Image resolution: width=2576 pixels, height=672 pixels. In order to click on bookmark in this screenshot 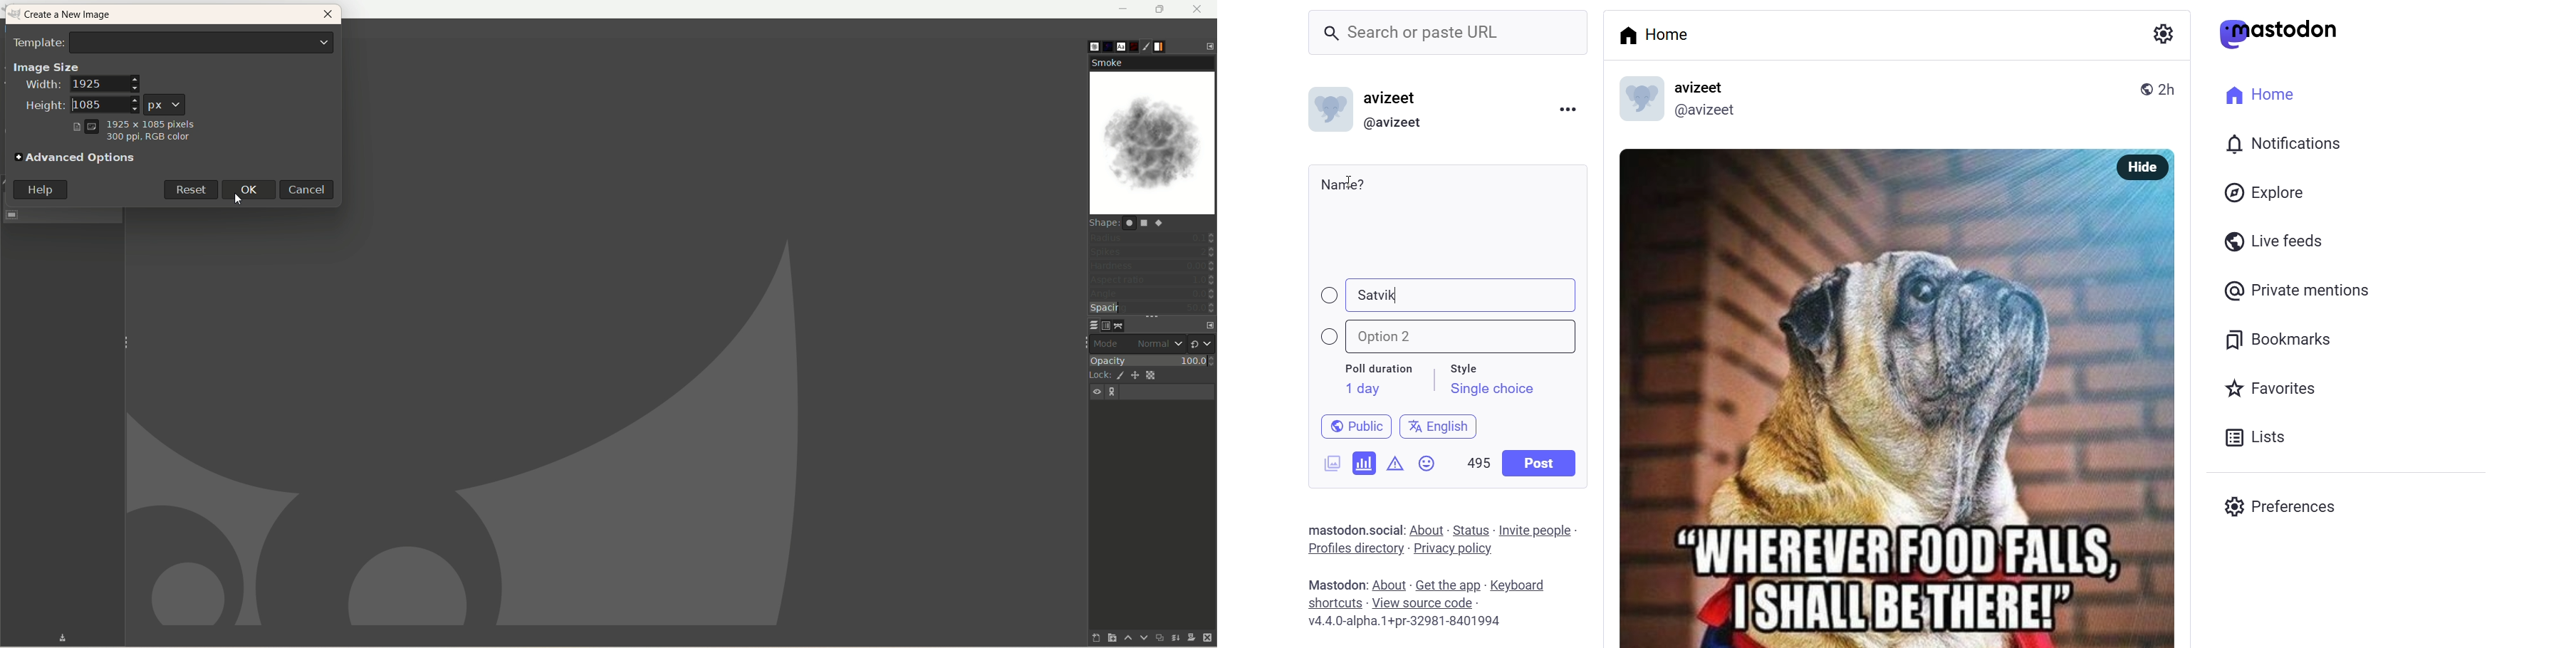, I will do `click(2280, 338)`.